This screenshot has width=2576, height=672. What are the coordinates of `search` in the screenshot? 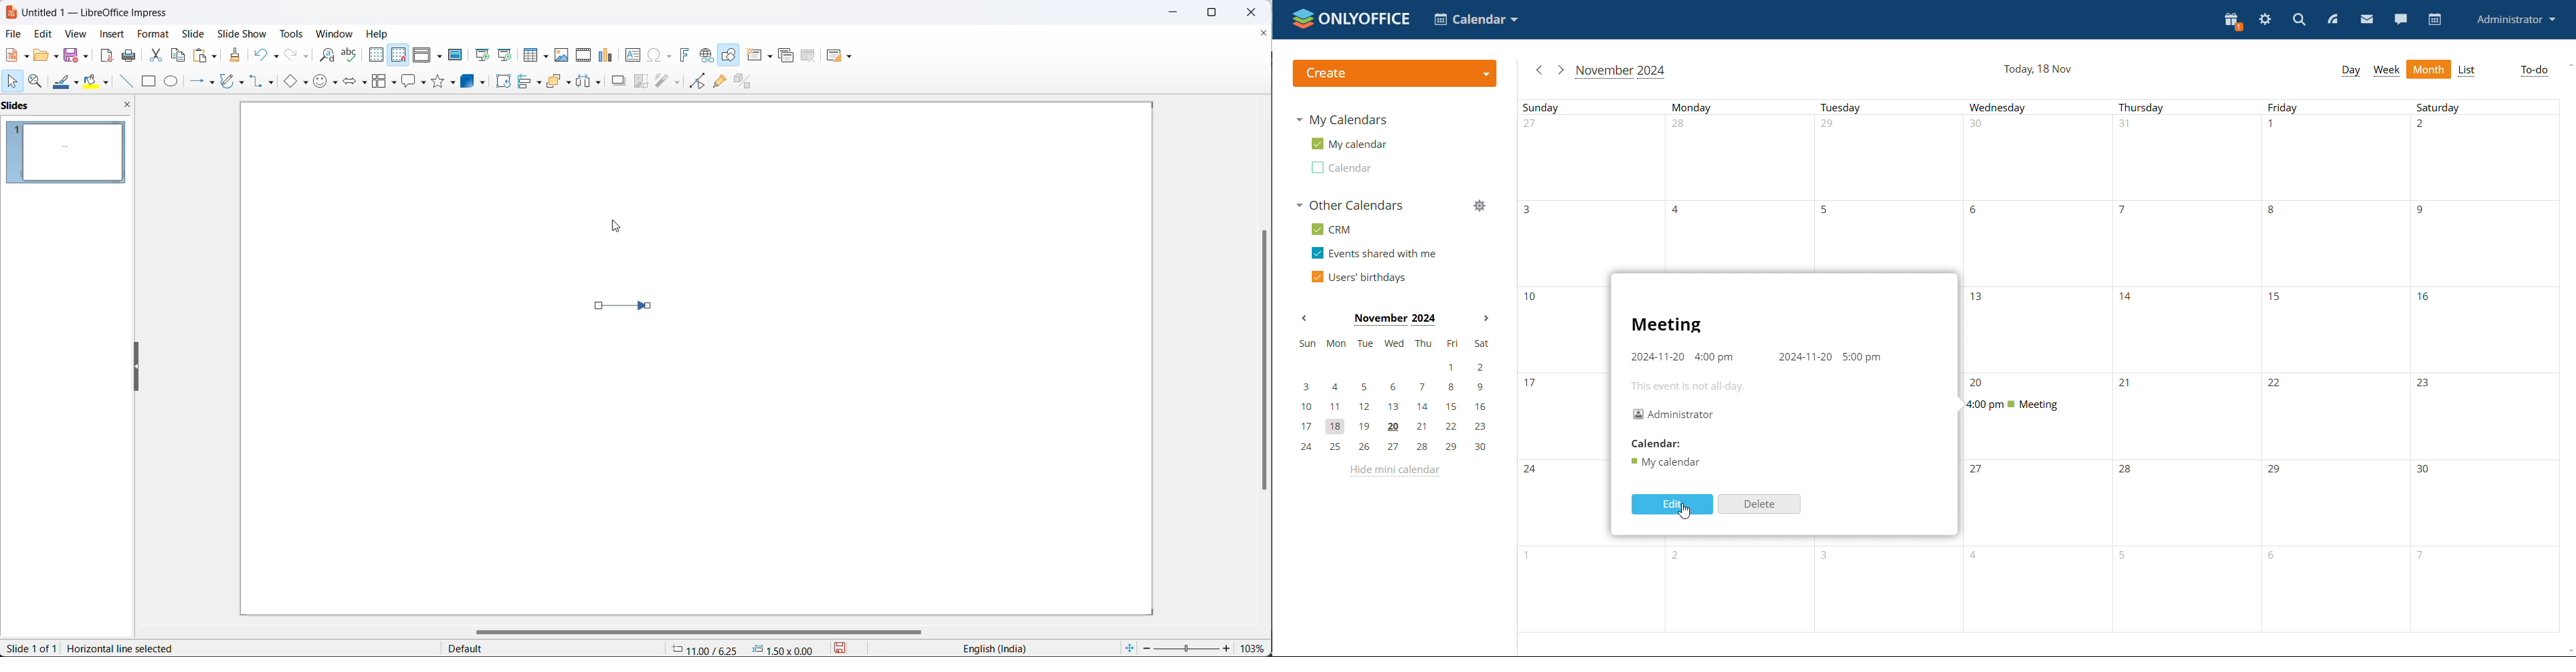 It's located at (2300, 19).